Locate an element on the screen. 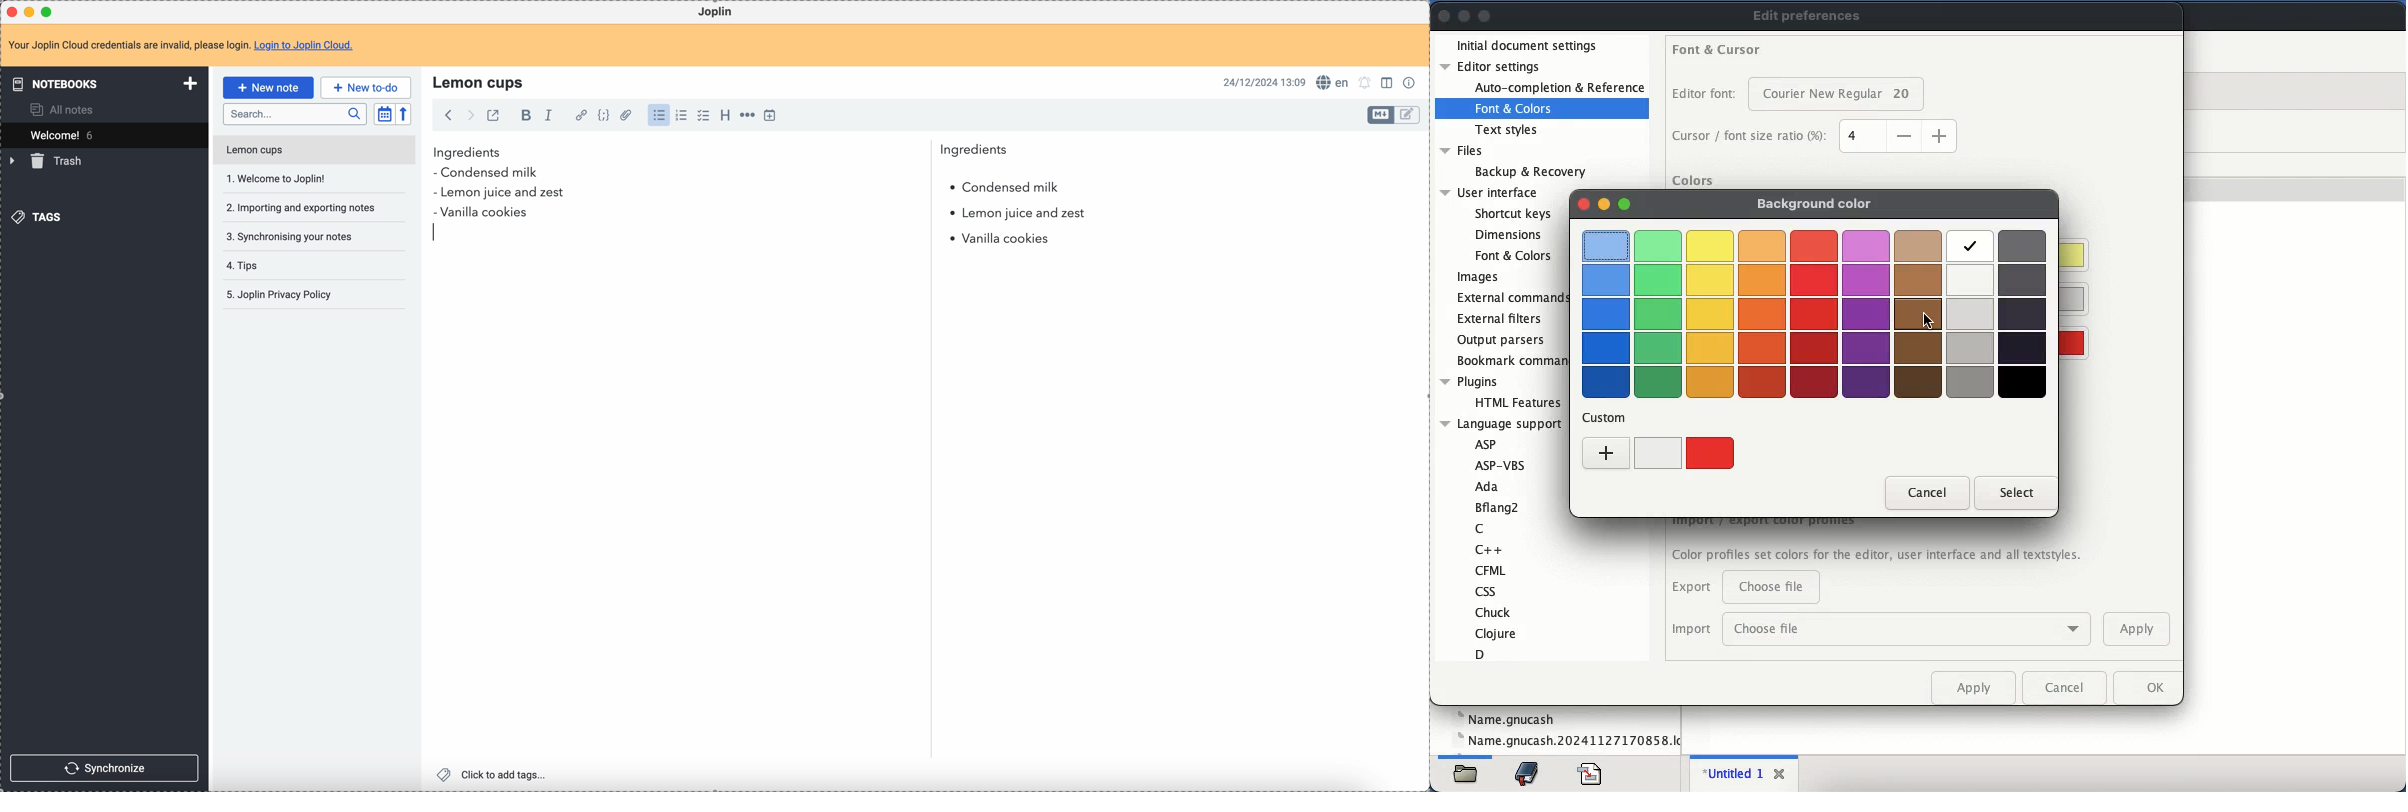 The image size is (2408, 812). hyperlink is located at coordinates (580, 116).